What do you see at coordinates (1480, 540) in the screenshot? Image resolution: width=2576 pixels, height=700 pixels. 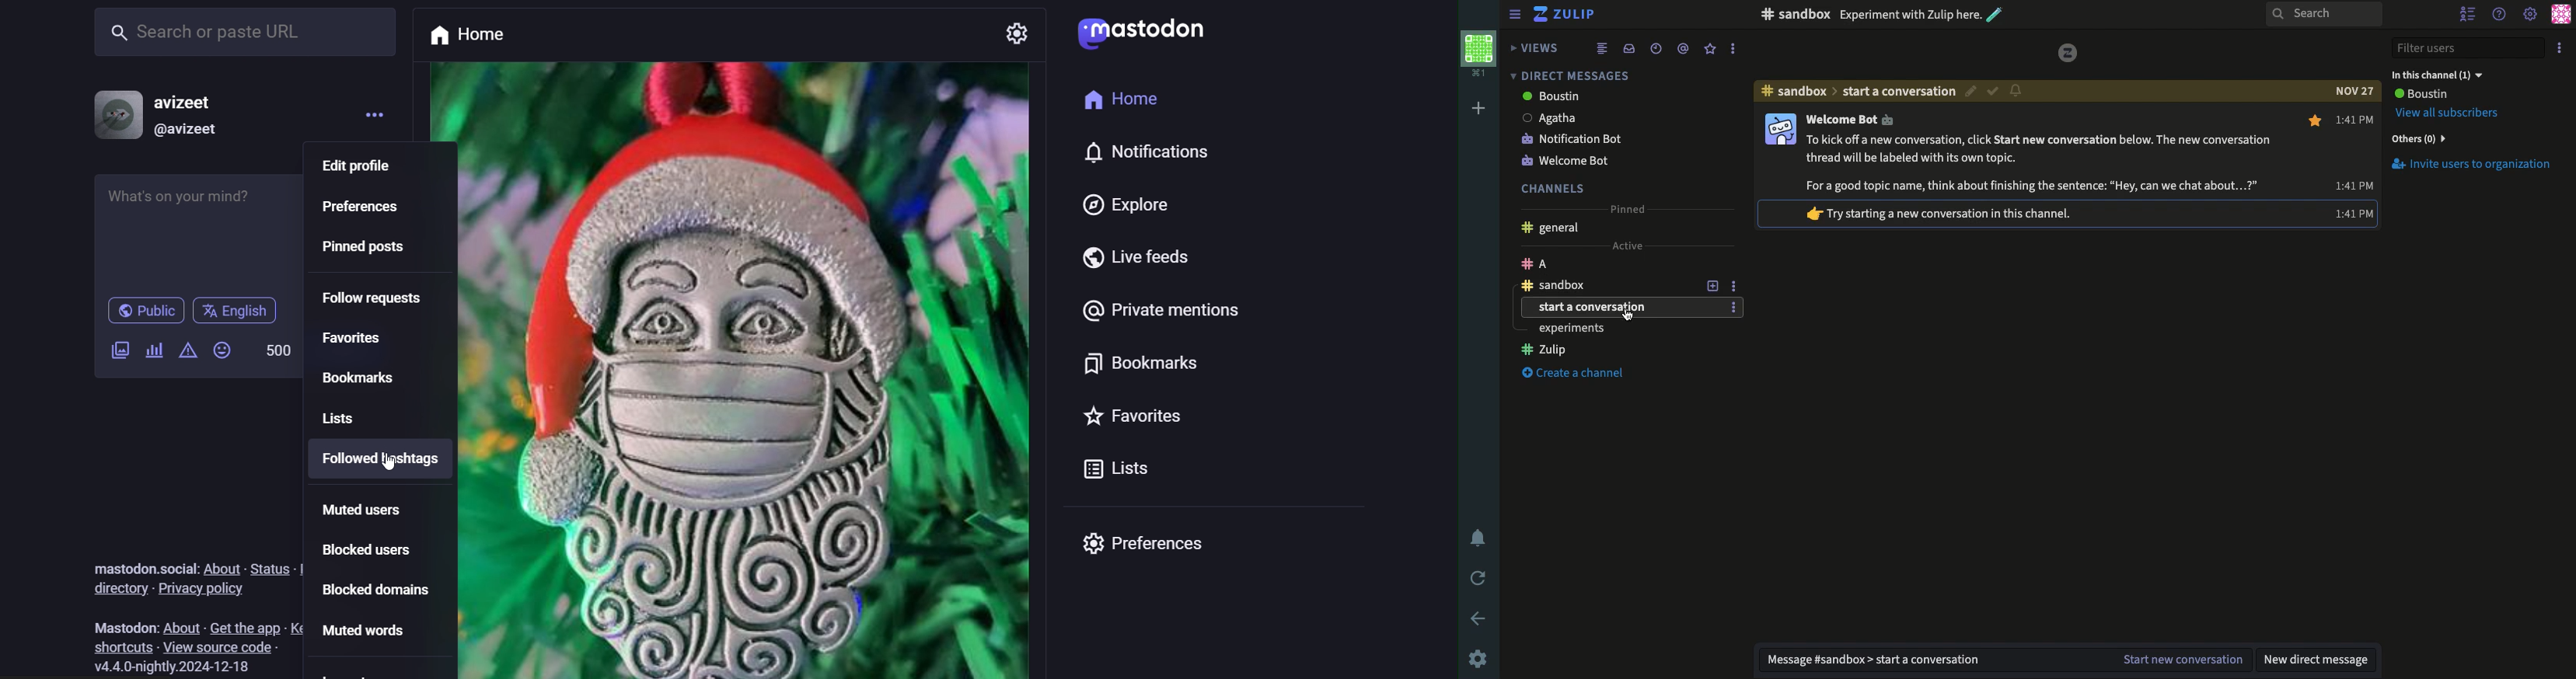 I see `Notification` at bounding box center [1480, 540].